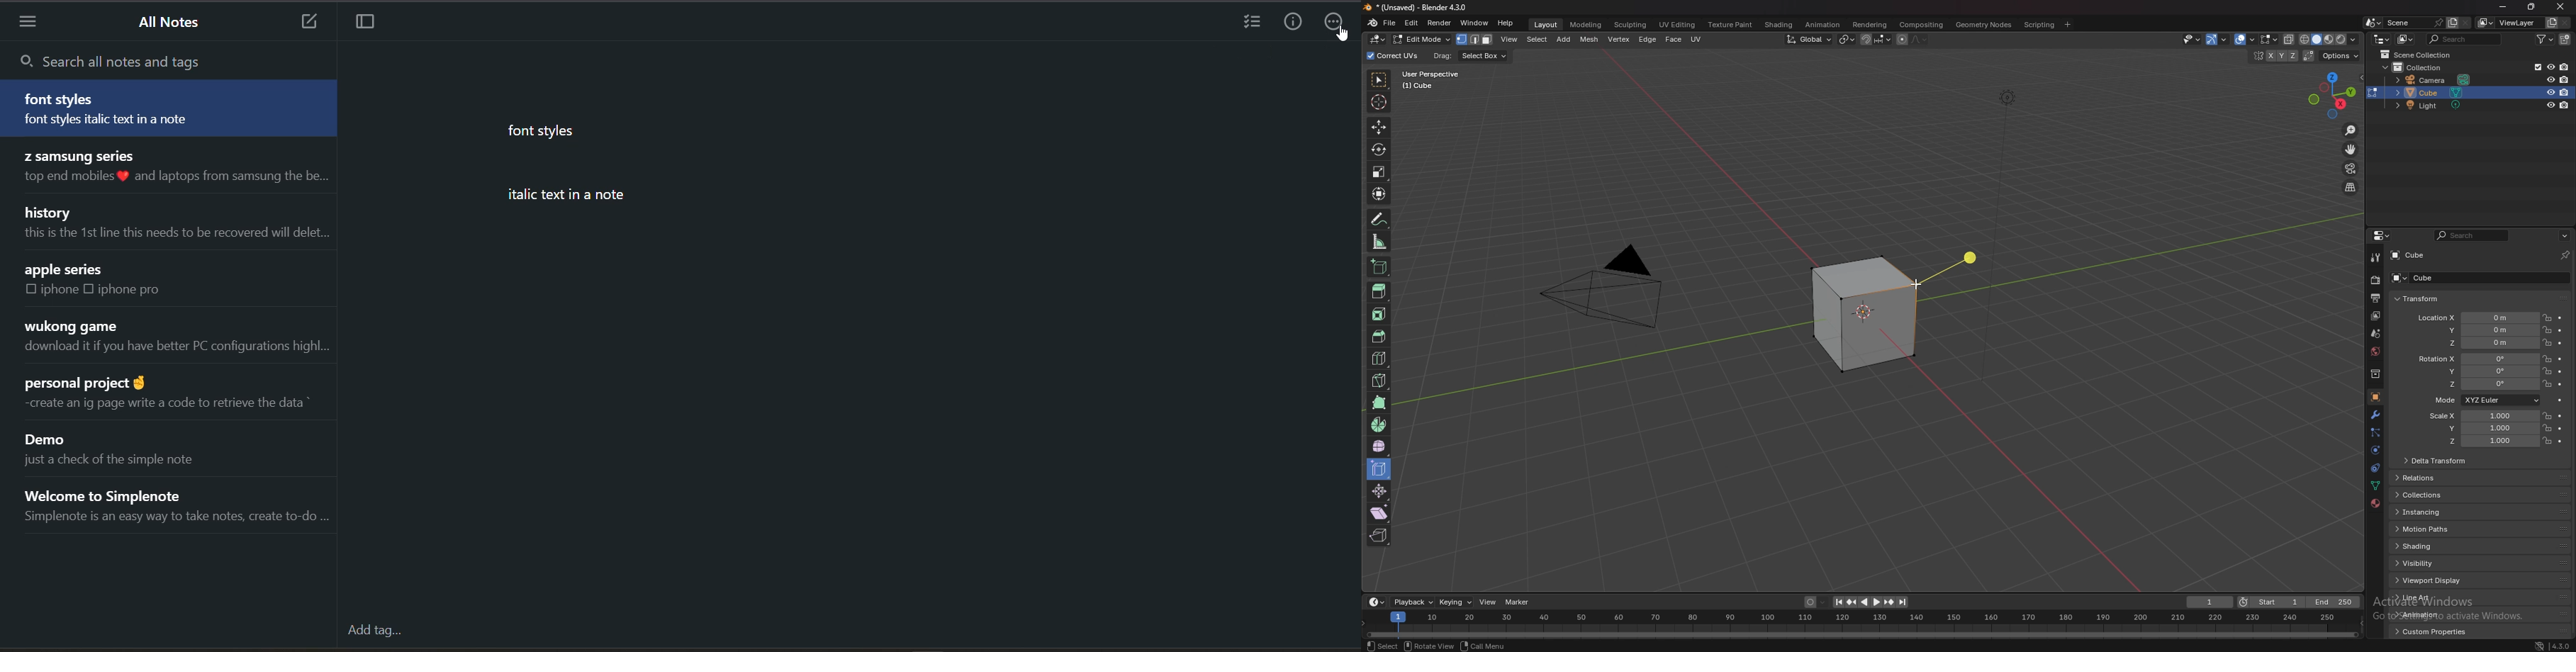 Image resolution: width=2576 pixels, height=672 pixels. What do you see at coordinates (2549, 79) in the screenshot?
I see `hide in viewport` at bounding box center [2549, 79].